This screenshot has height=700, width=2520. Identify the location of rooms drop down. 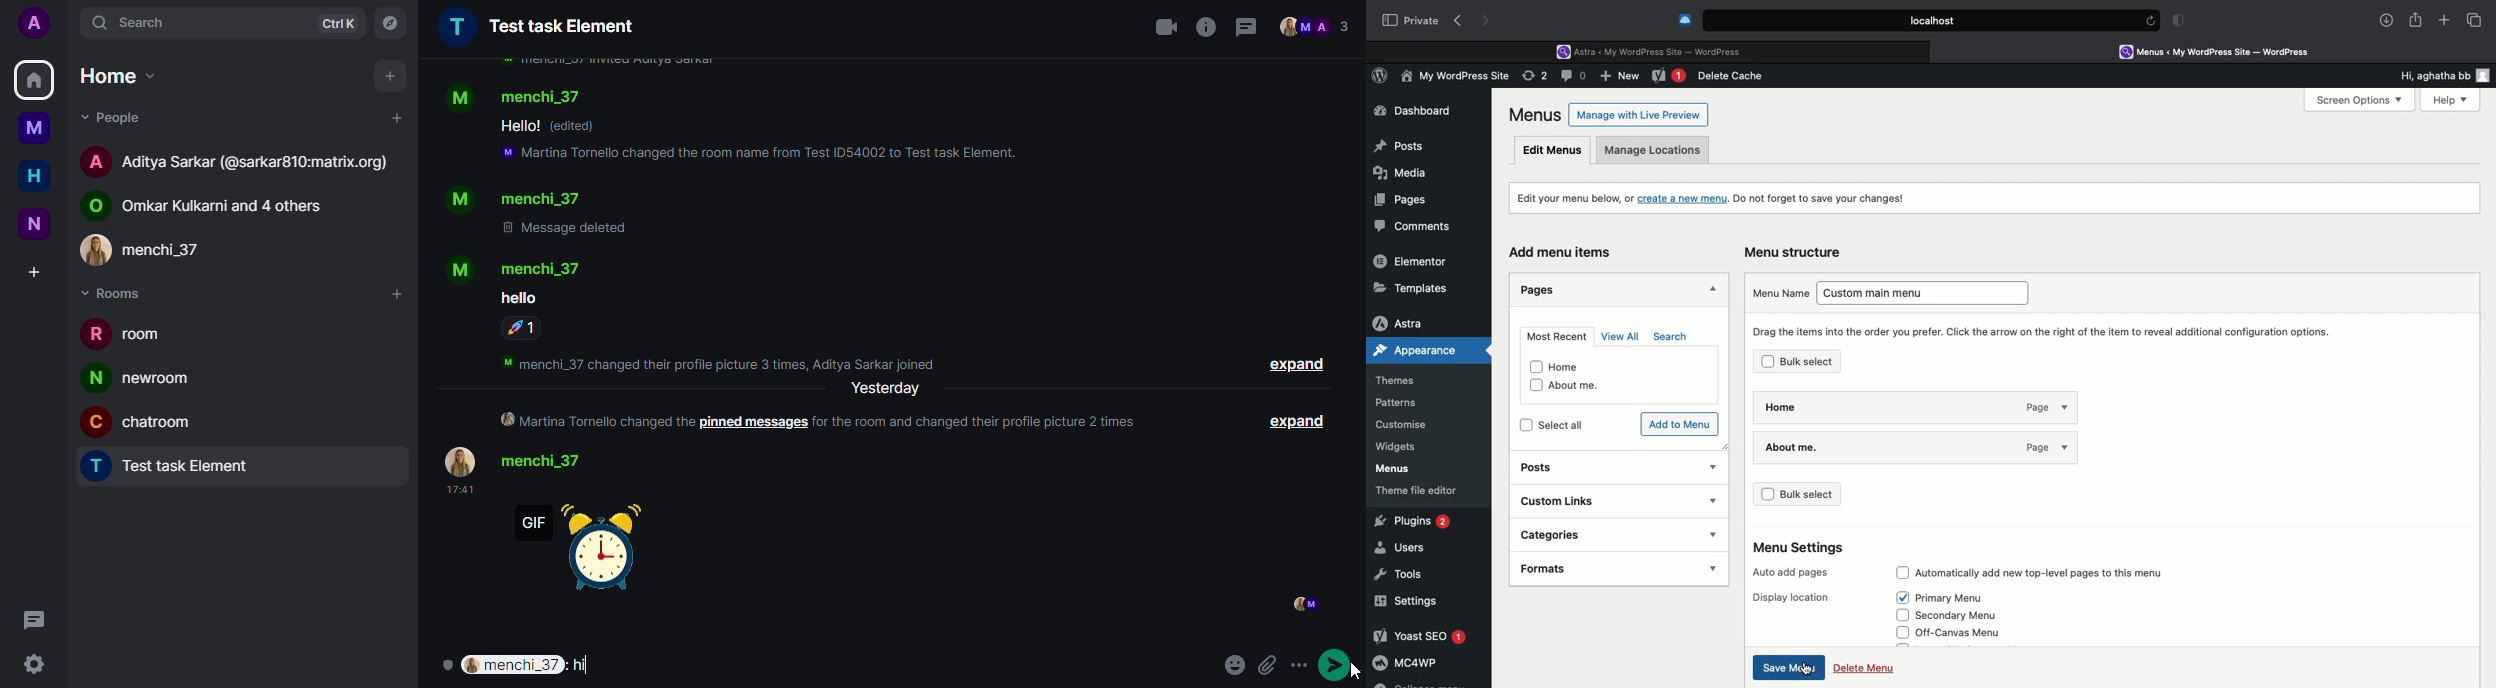
(119, 293).